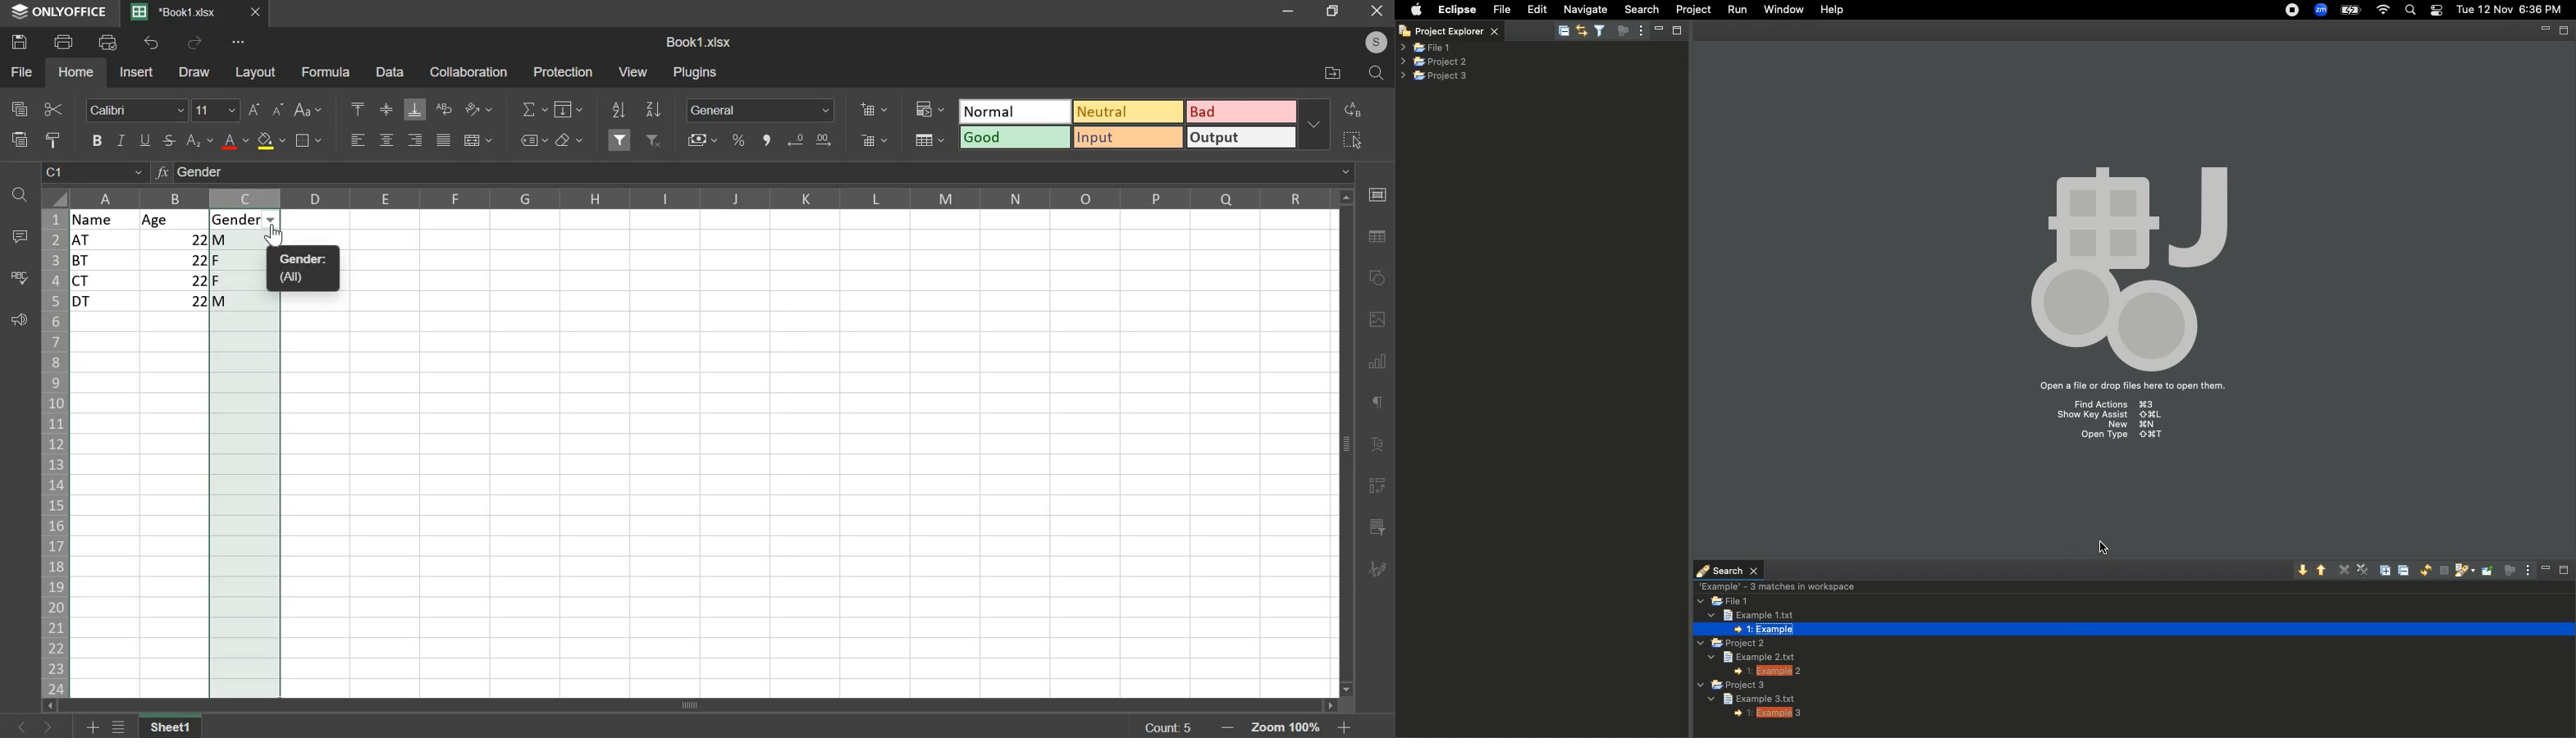 This screenshot has width=2576, height=756. I want to click on zoom kevel, so click(1289, 729).